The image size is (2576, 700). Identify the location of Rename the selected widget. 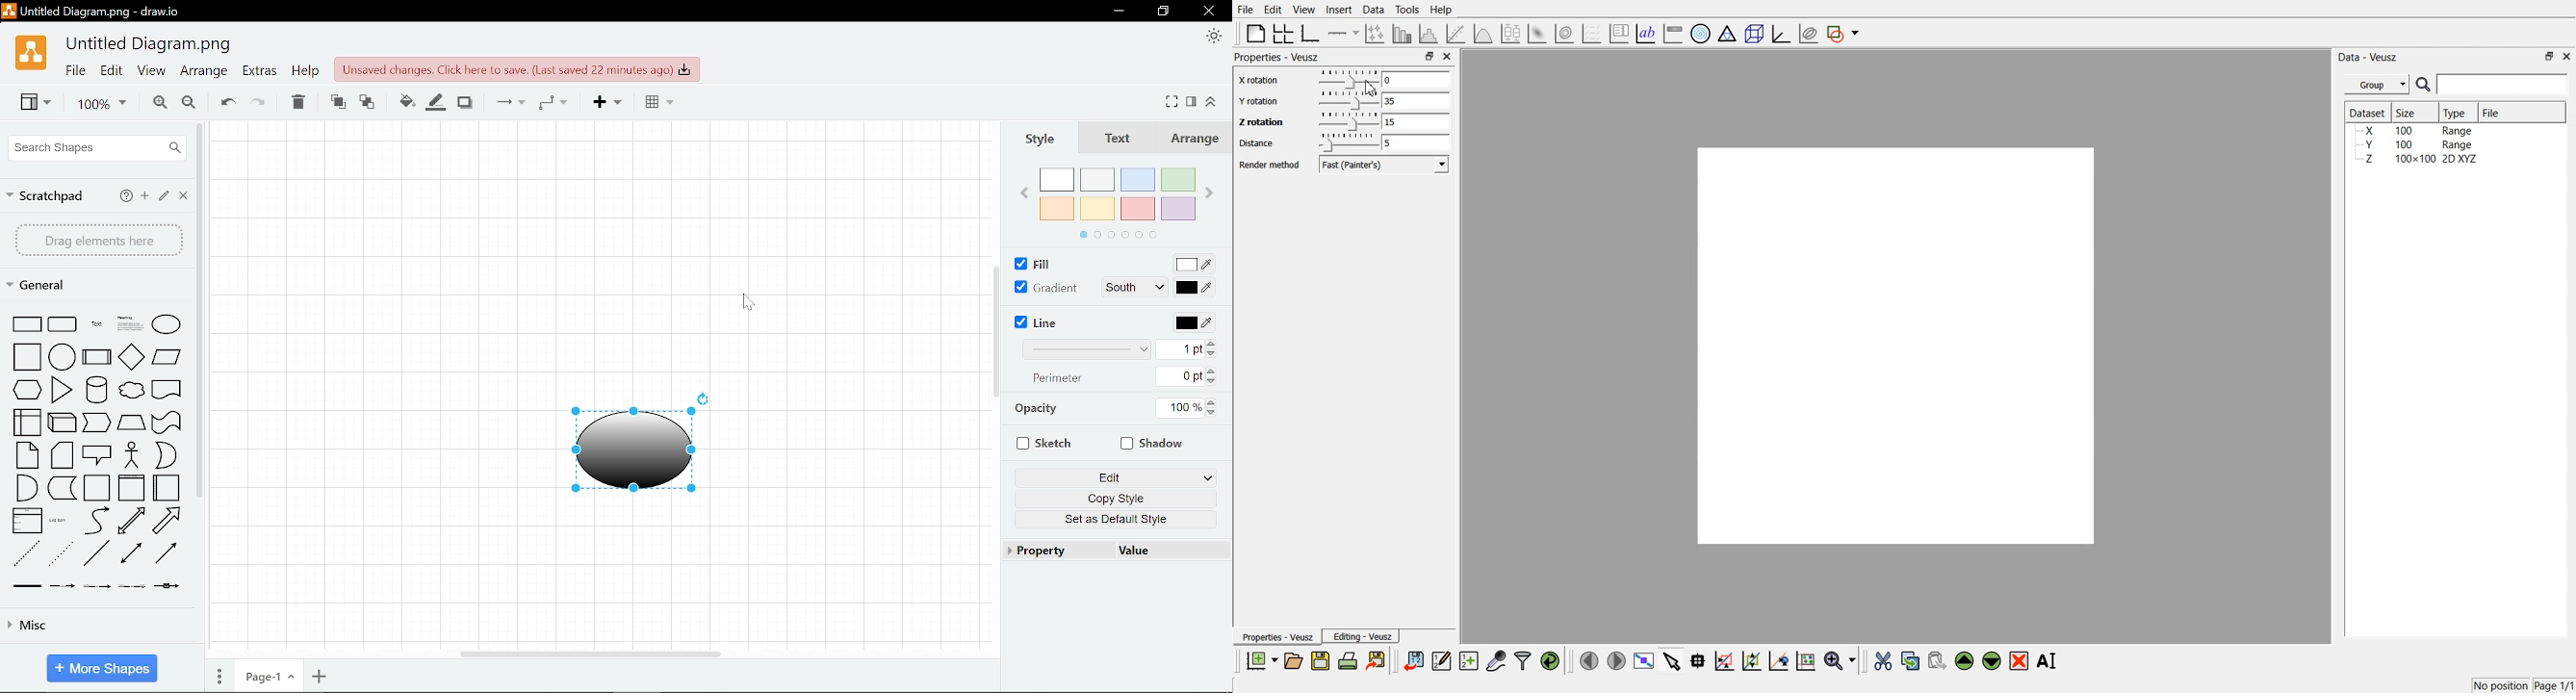
(2048, 661).